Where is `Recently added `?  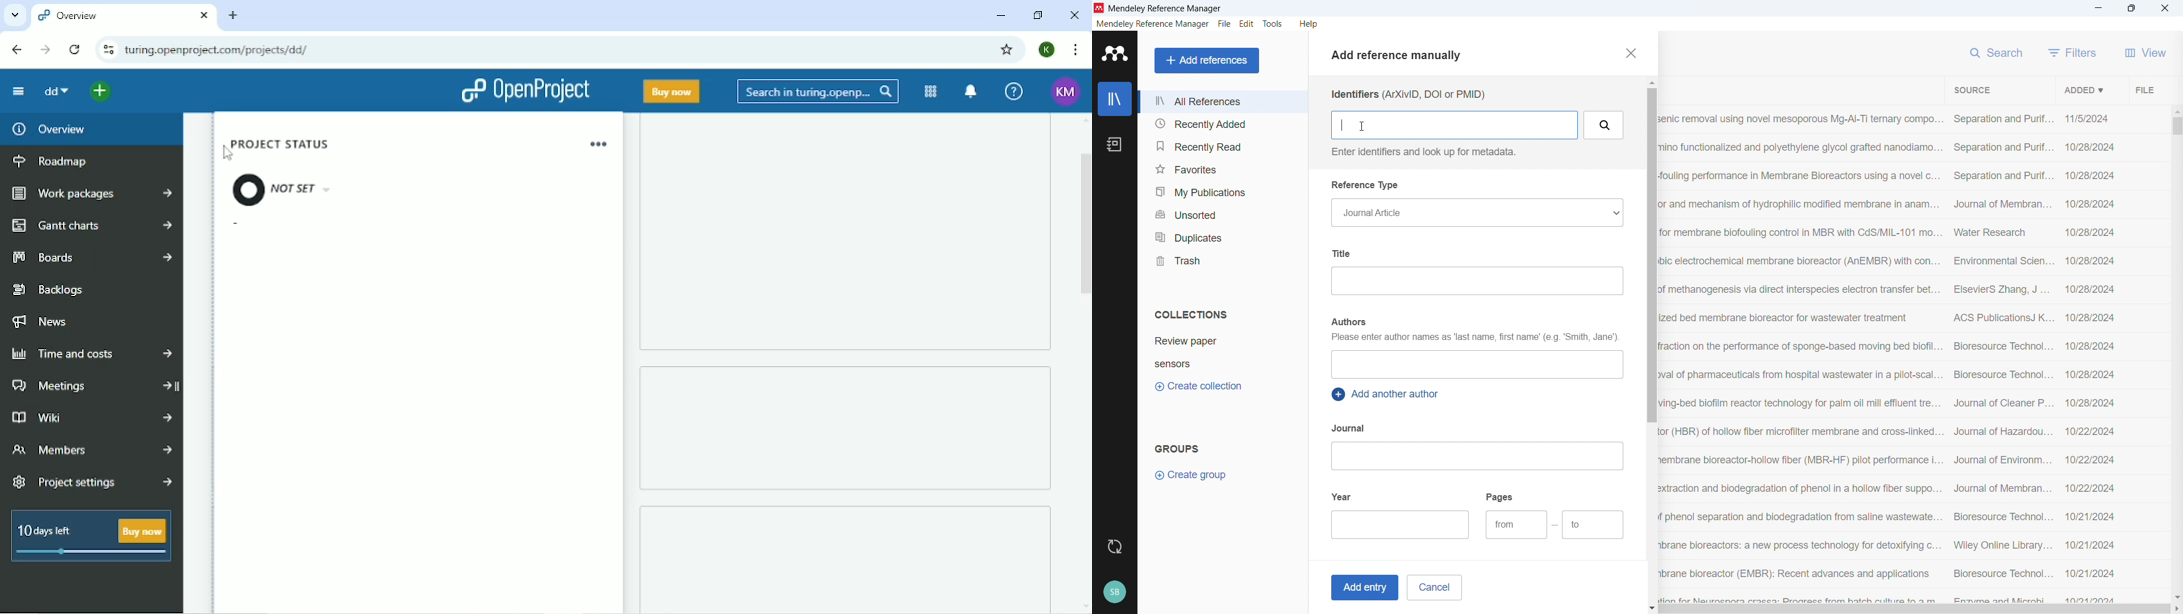 Recently added  is located at coordinates (1220, 124).